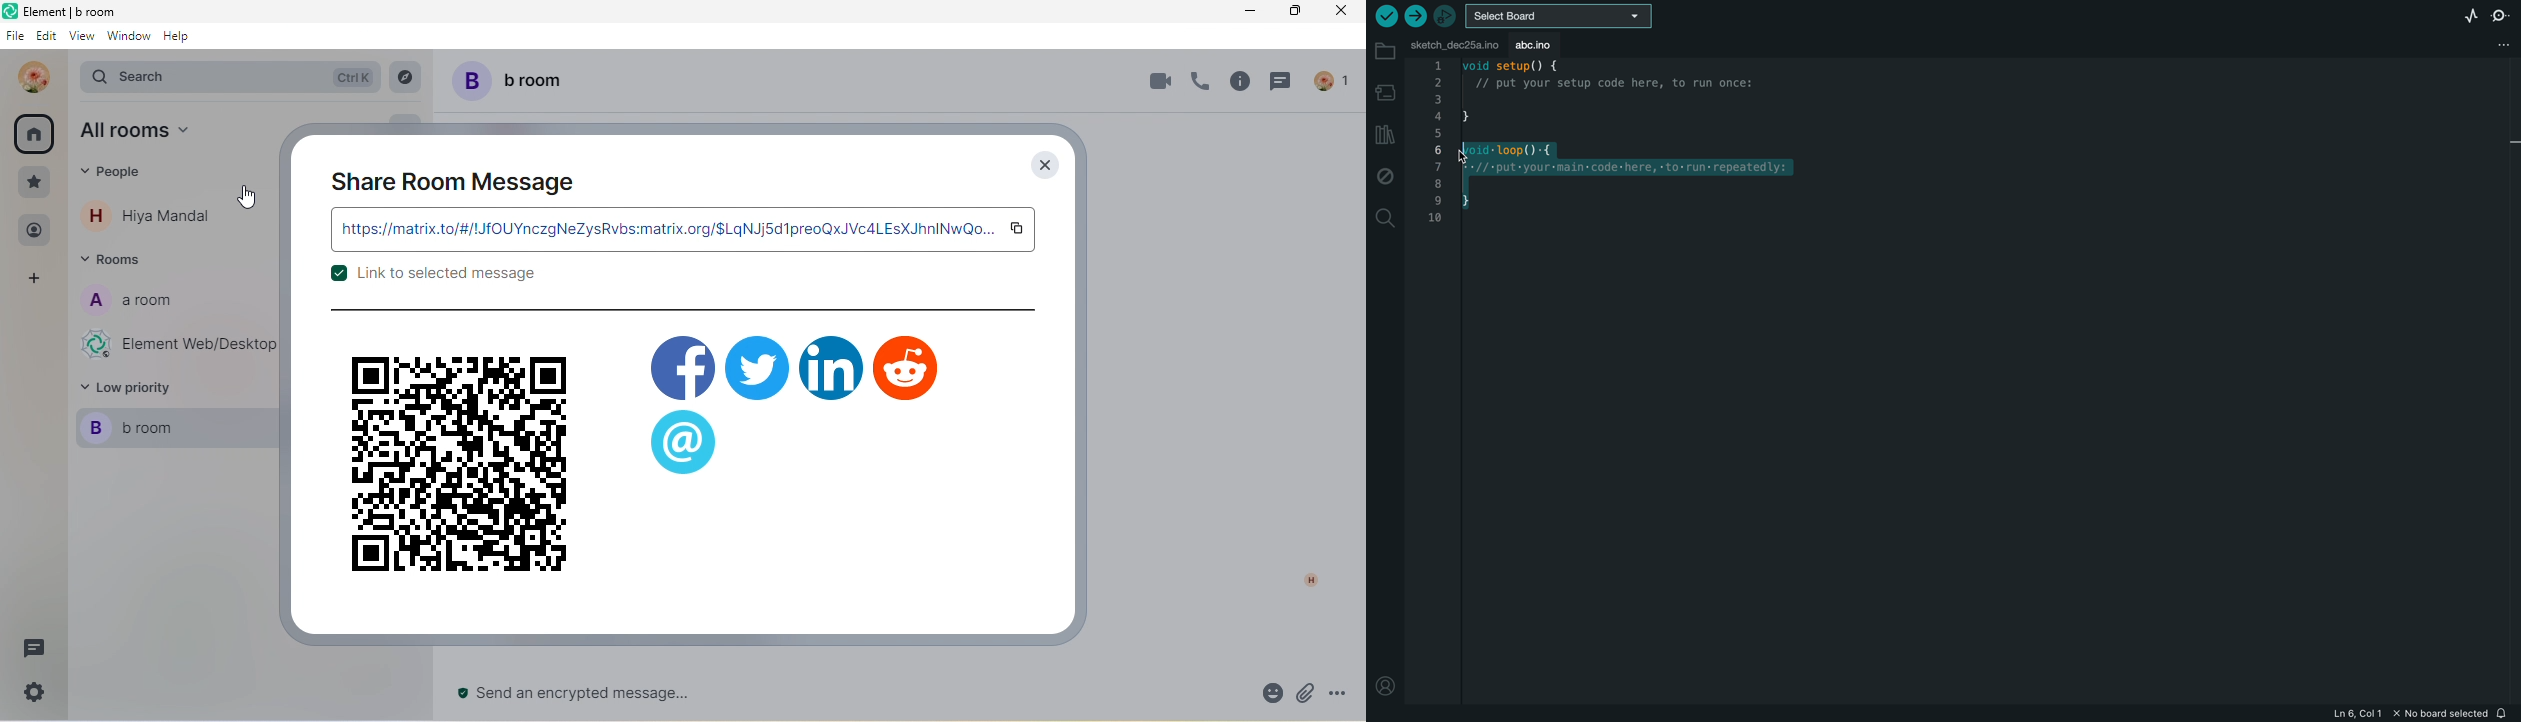  Describe the element at coordinates (82, 11) in the screenshot. I see `Element | b room` at that location.